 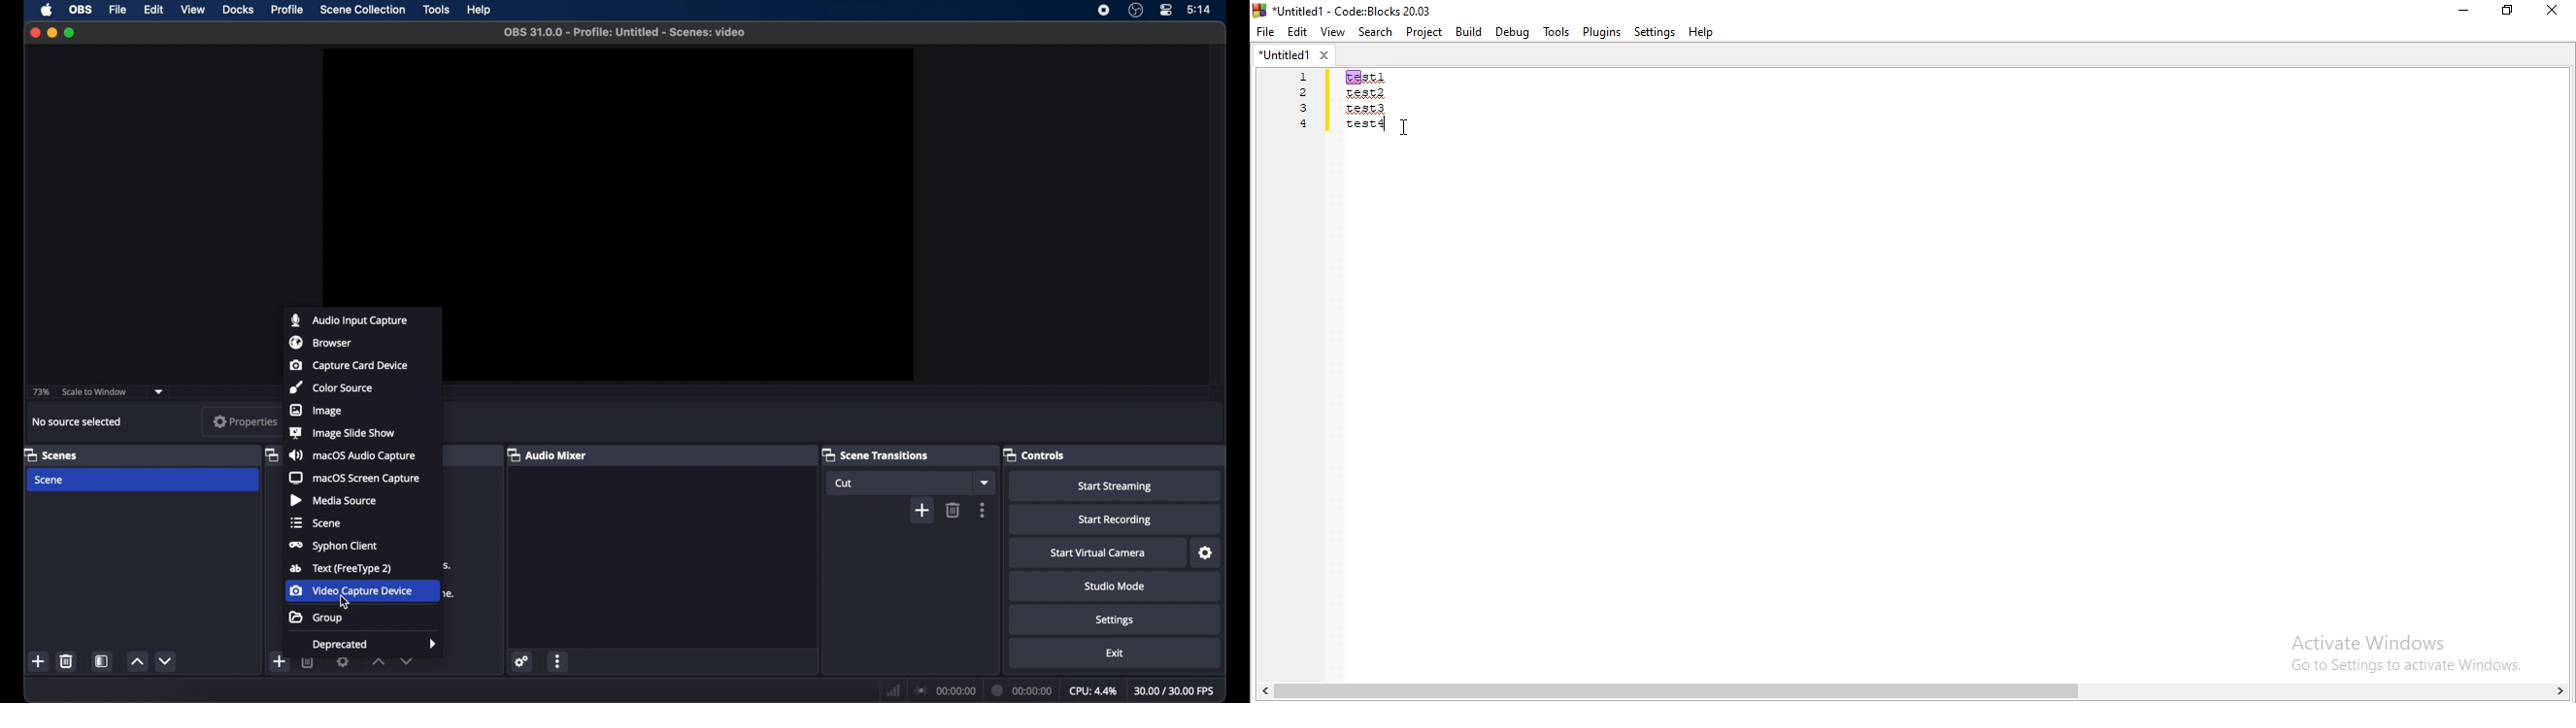 I want to click on cpu, so click(x=1094, y=691).